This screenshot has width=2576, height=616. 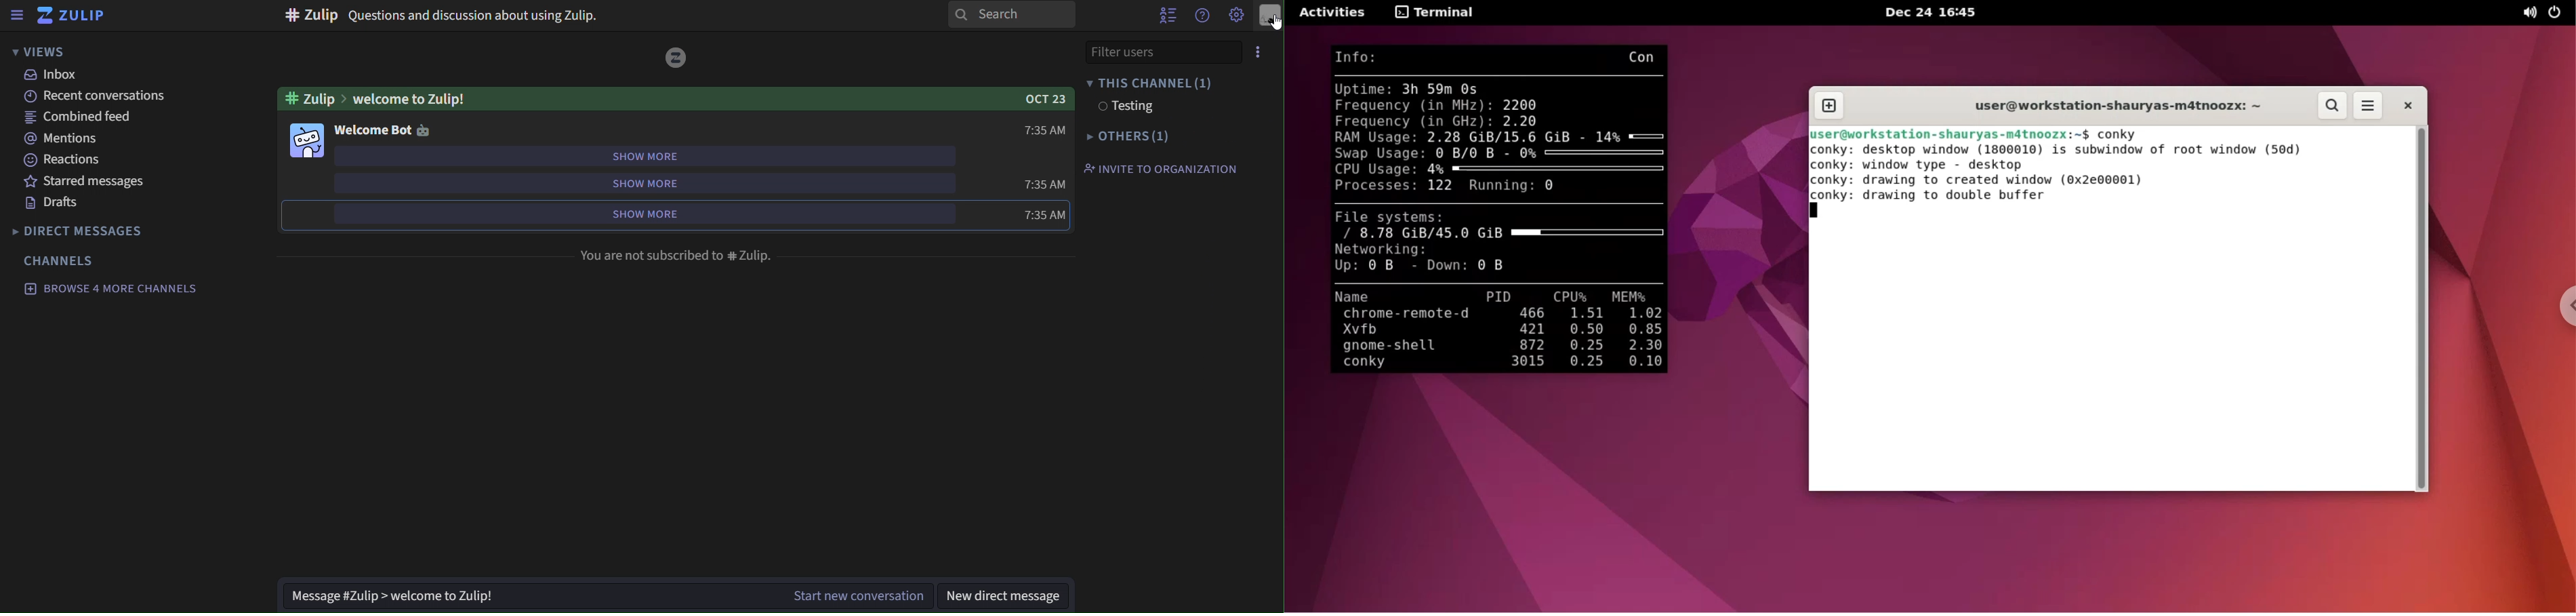 I want to click on image, so click(x=677, y=59).